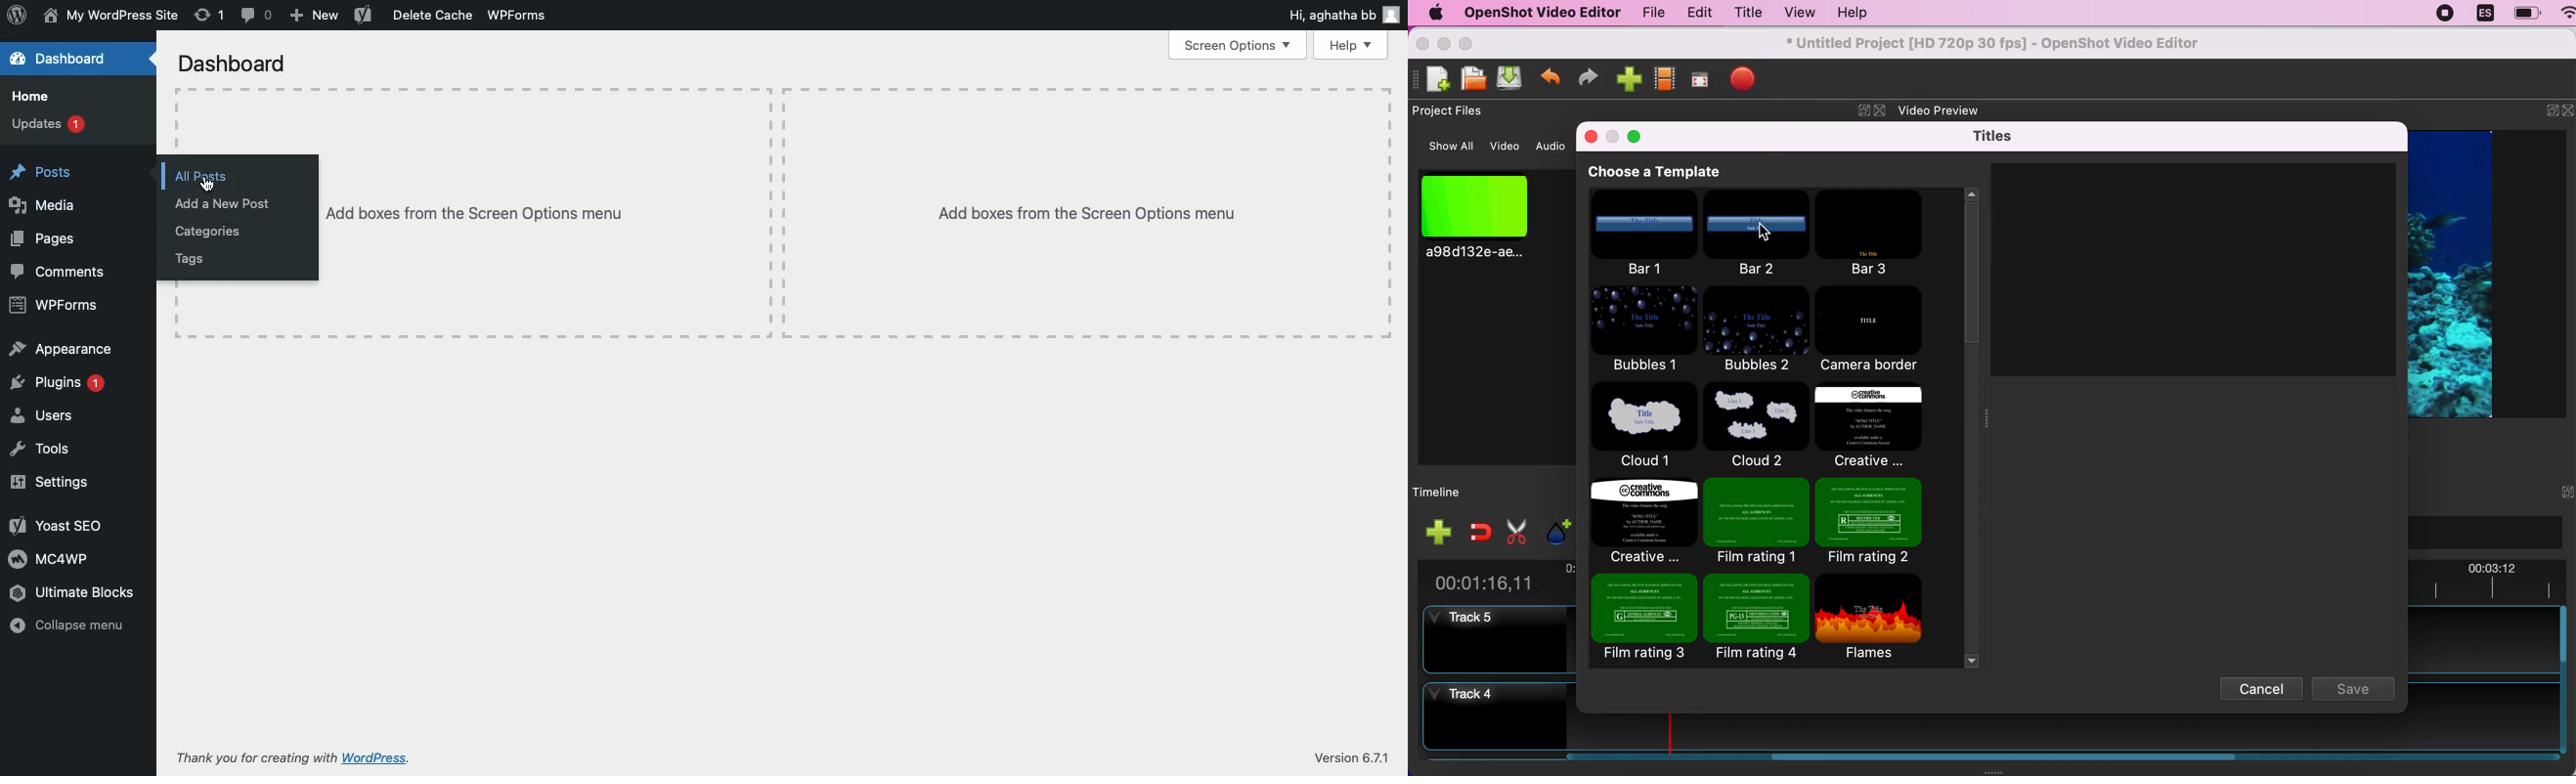 The height and width of the screenshot is (784, 2576). Describe the element at coordinates (2485, 14) in the screenshot. I see `language` at that location.